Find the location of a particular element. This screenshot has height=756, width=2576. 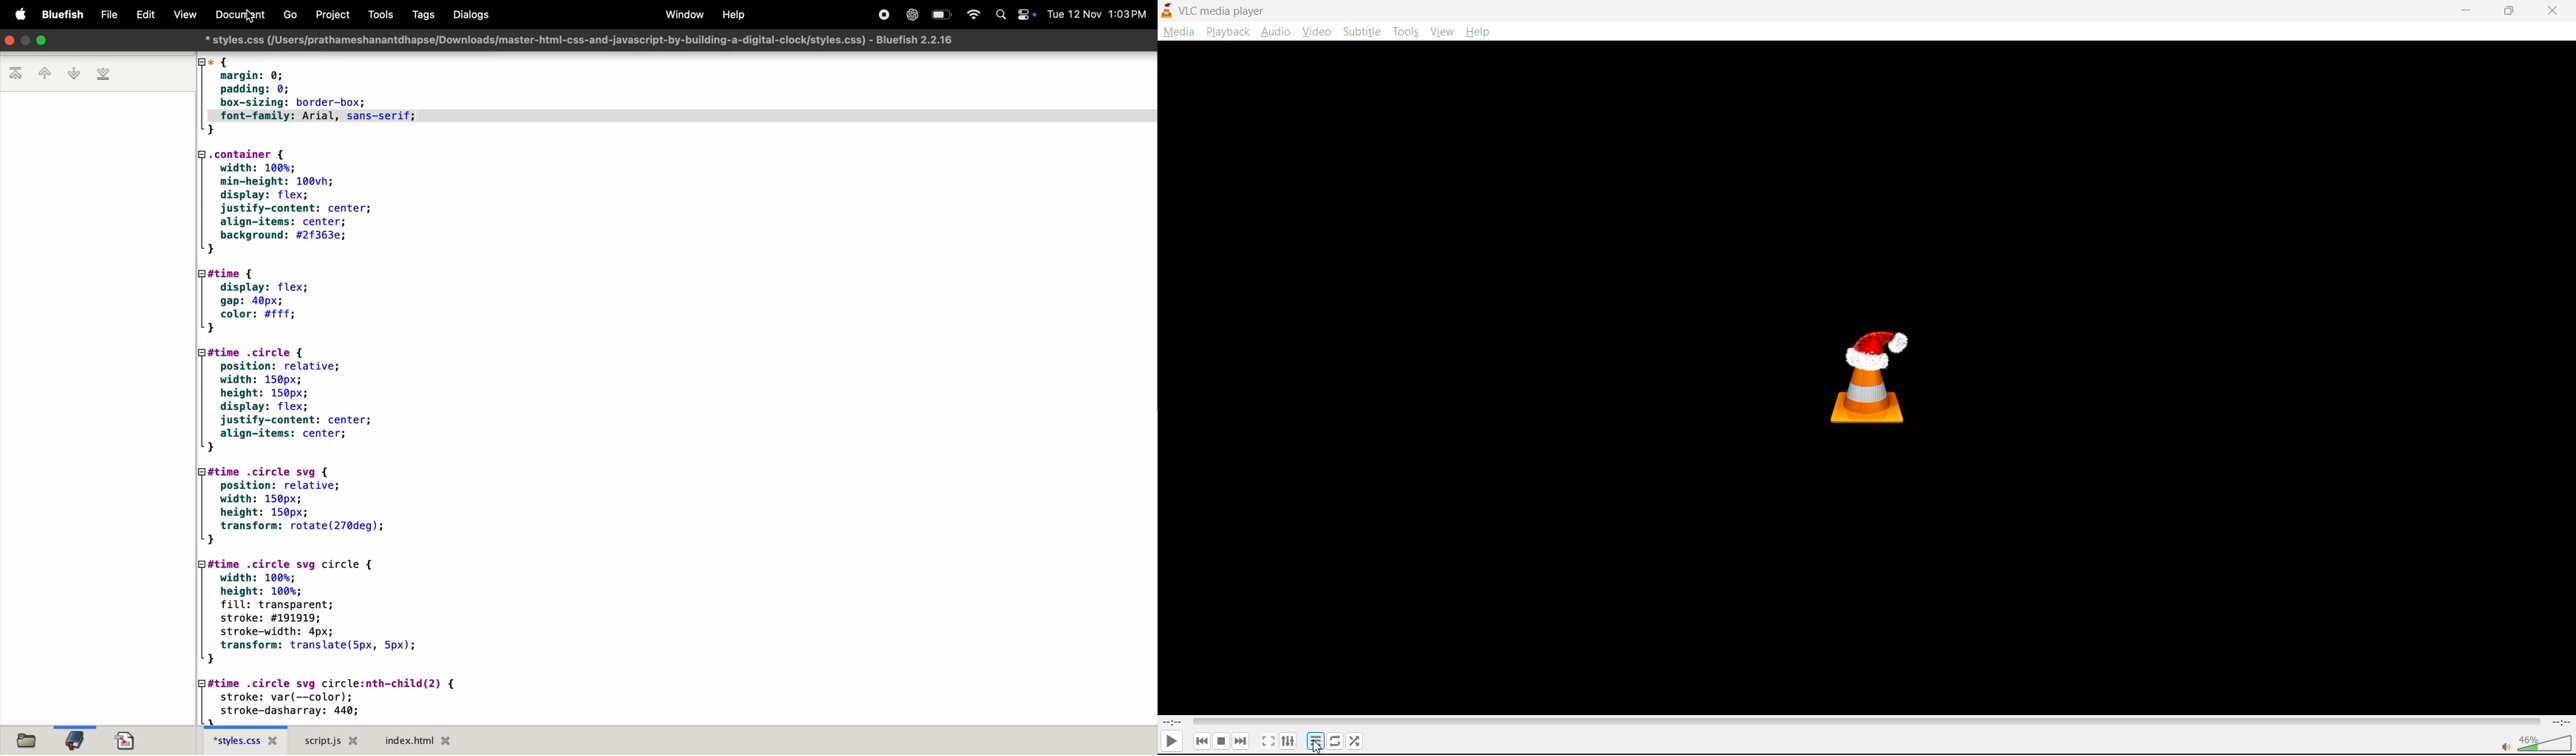

help is located at coordinates (1477, 32).